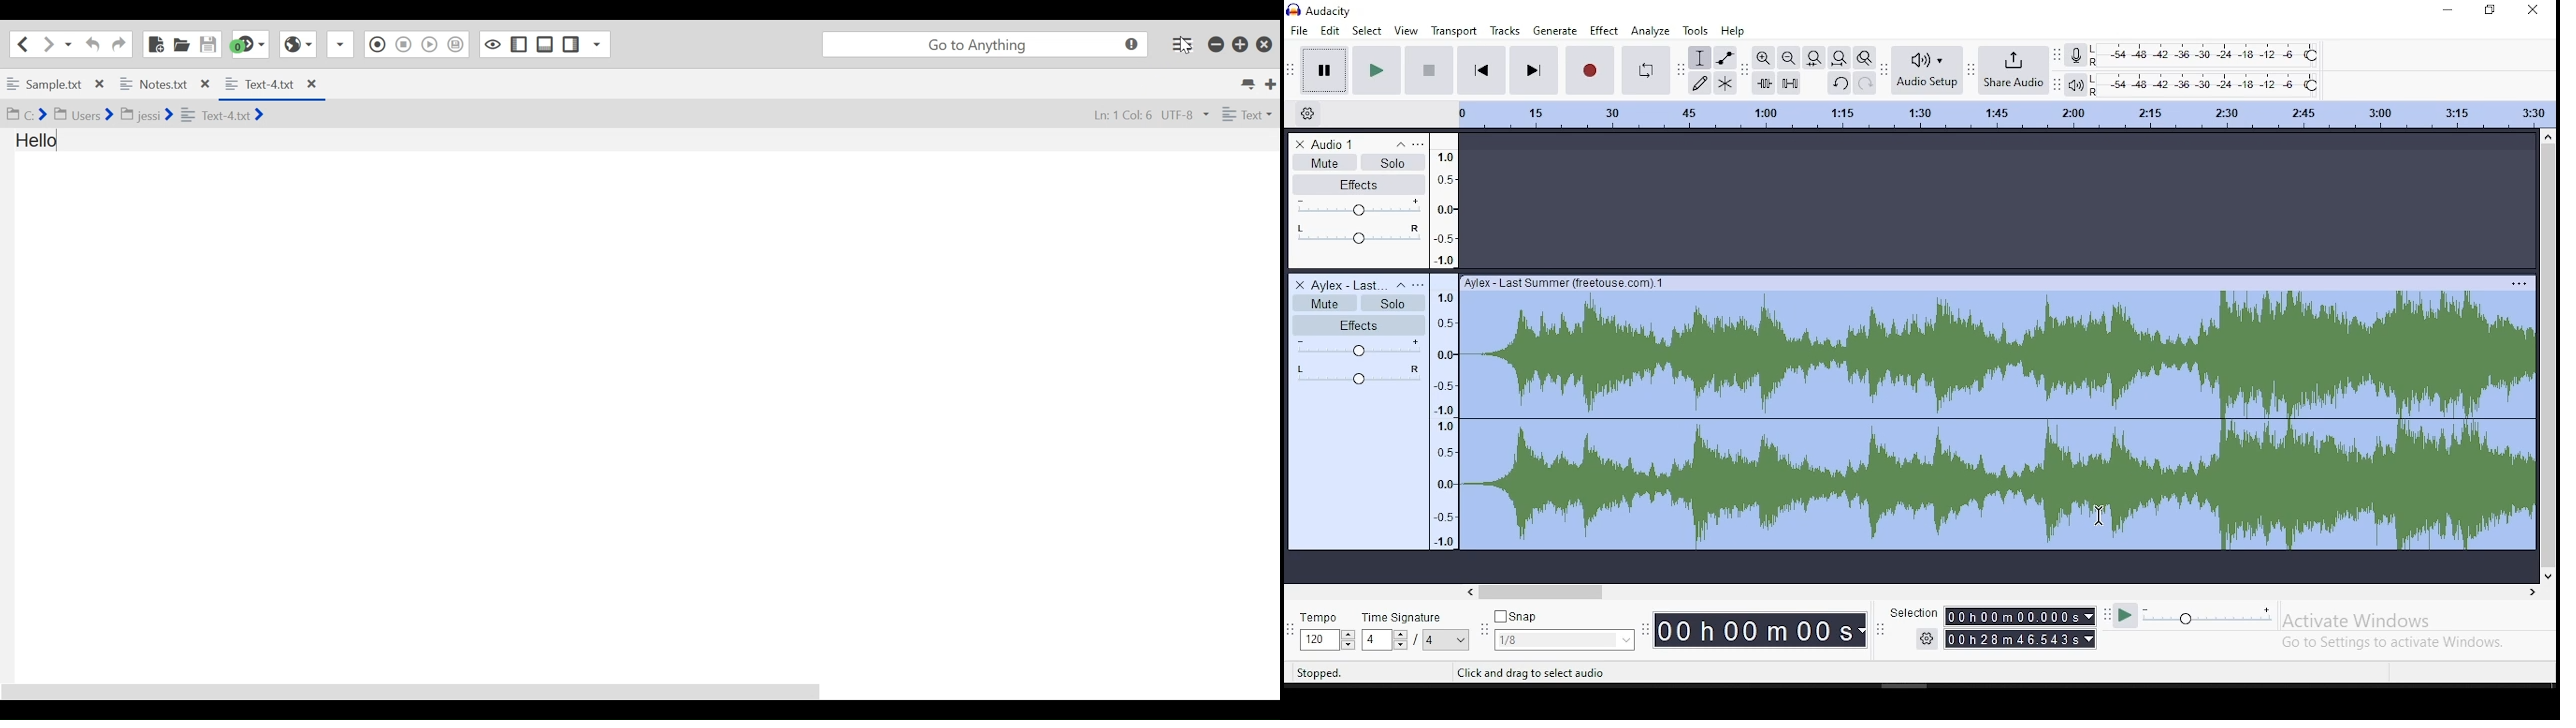 The width and height of the screenshot is (2576, 728). I want to click on help, so click(1732, 31).